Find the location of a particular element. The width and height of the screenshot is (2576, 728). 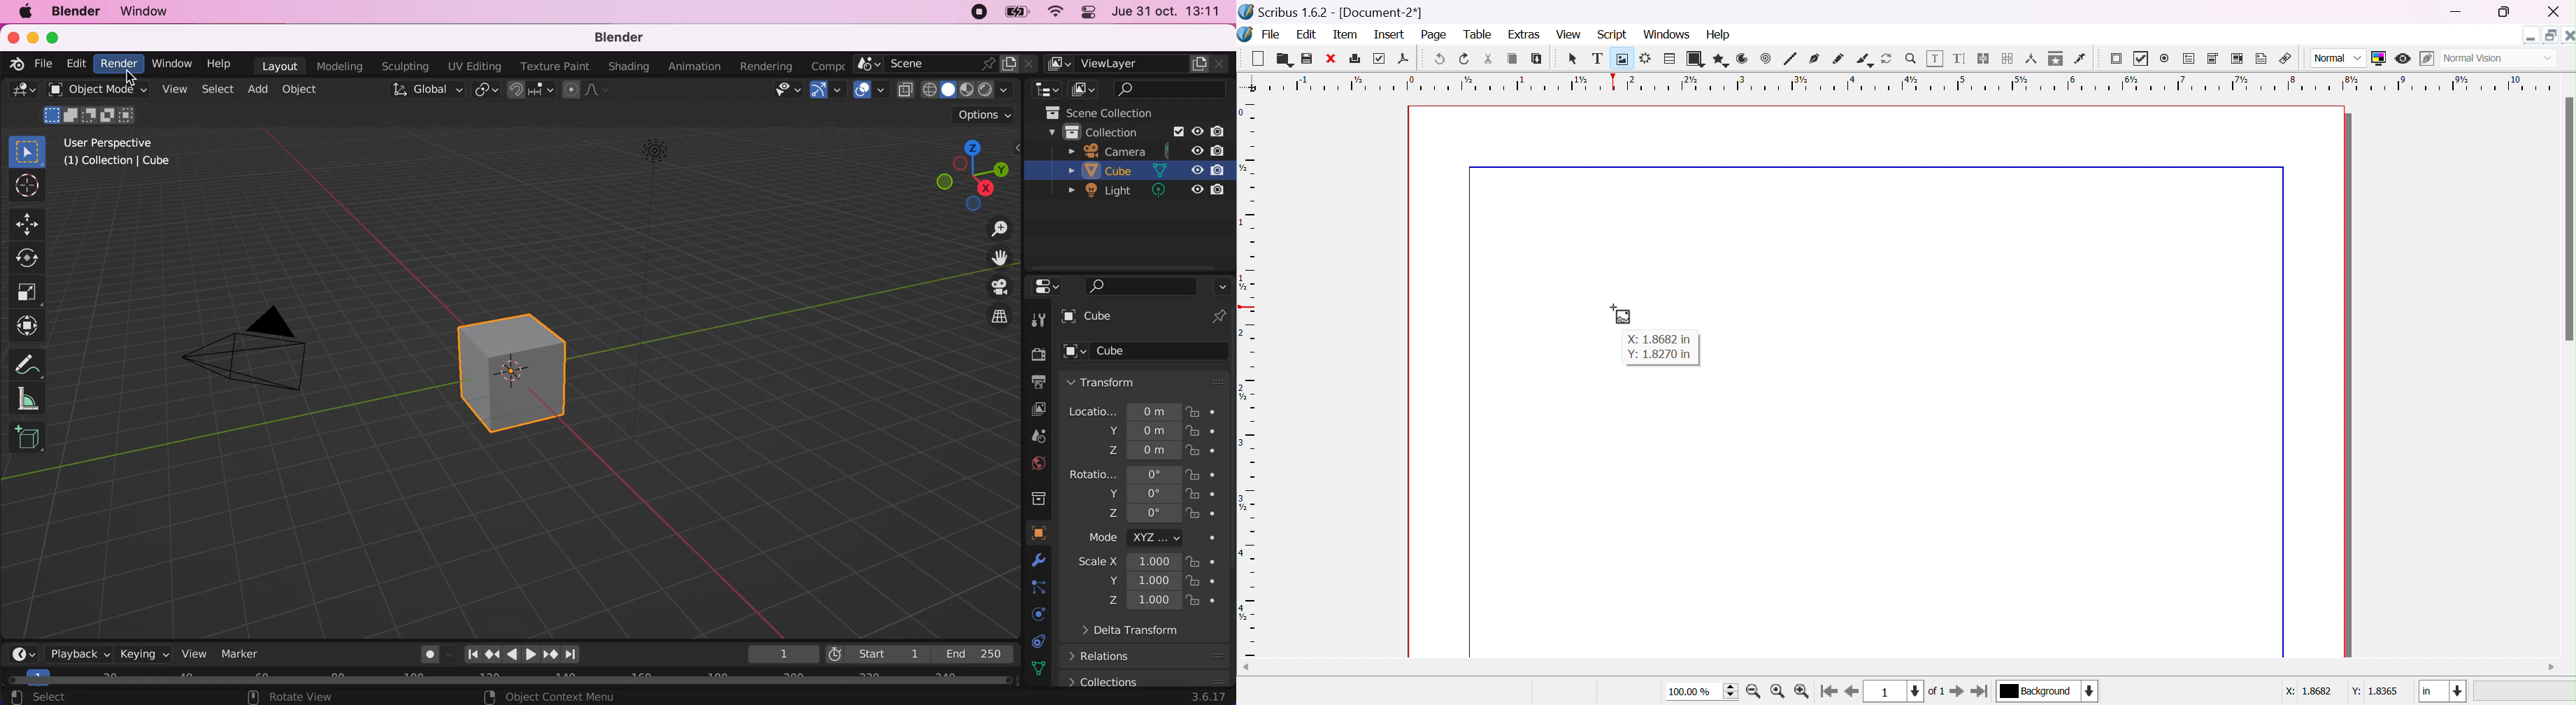

go to first page is located at coordinates (1830, 691).